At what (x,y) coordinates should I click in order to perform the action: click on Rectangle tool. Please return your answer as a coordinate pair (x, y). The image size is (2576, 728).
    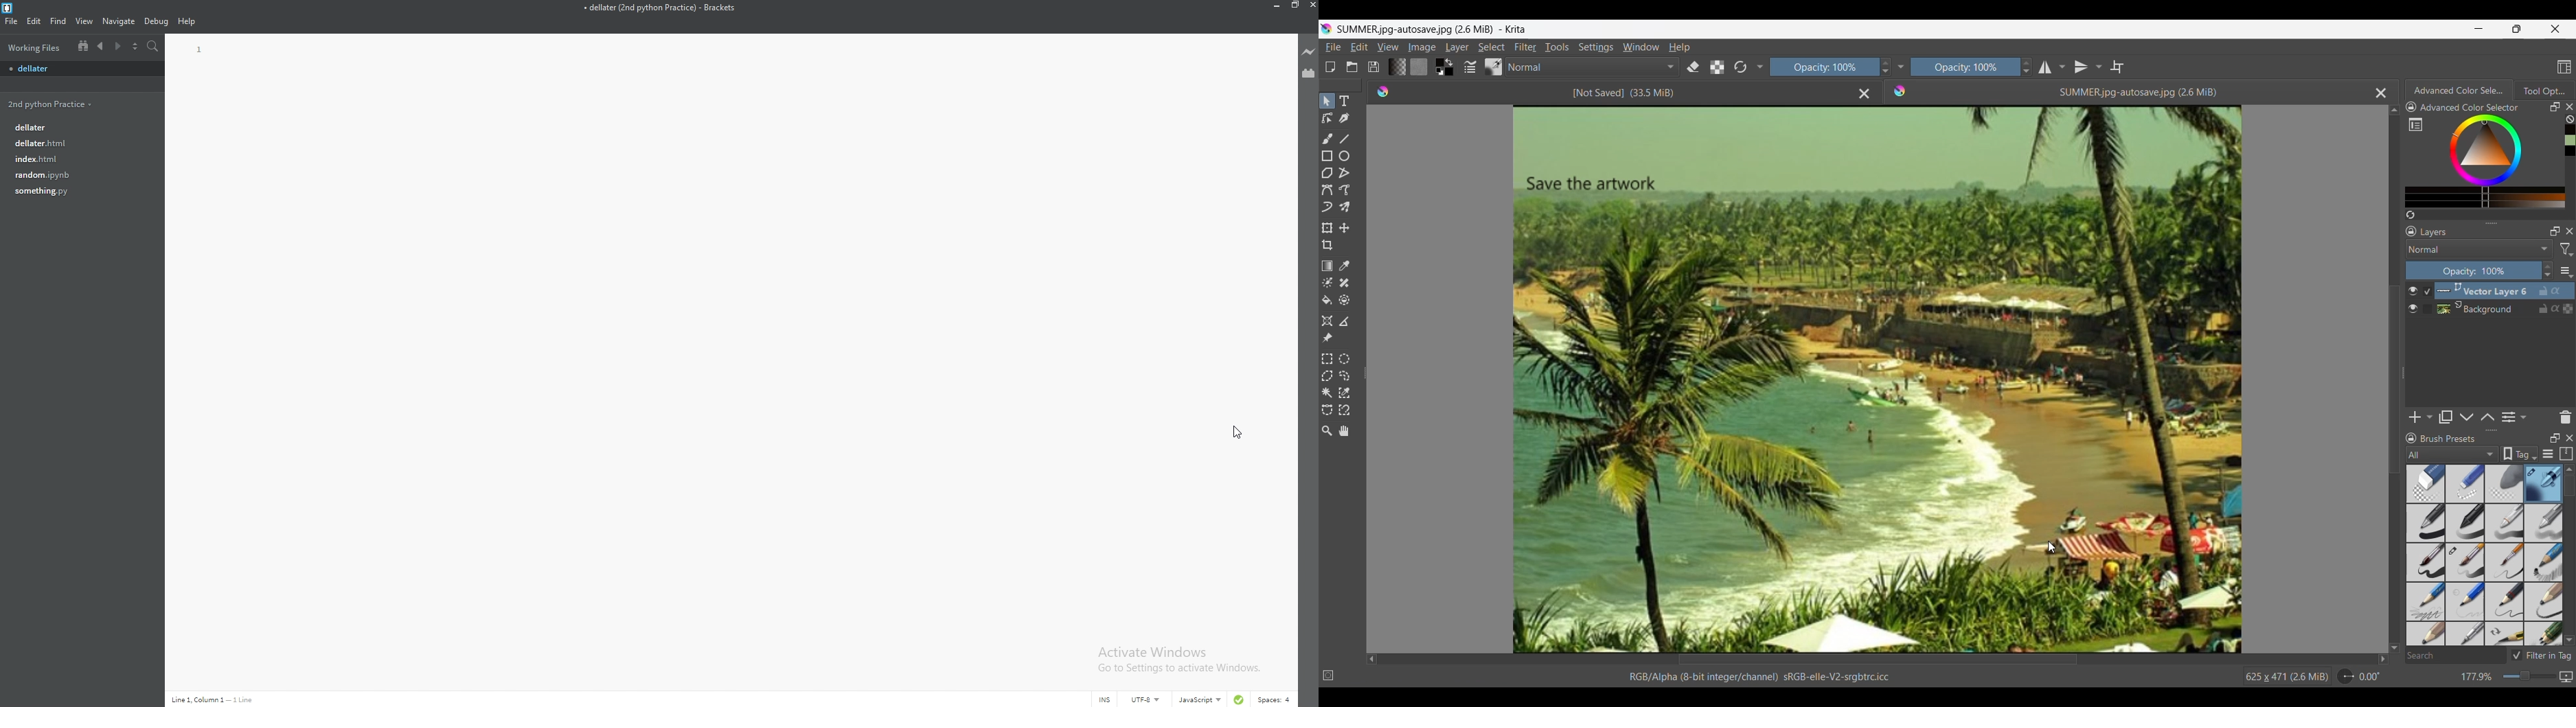
    Looking at the image, I should click on (1327, 156).